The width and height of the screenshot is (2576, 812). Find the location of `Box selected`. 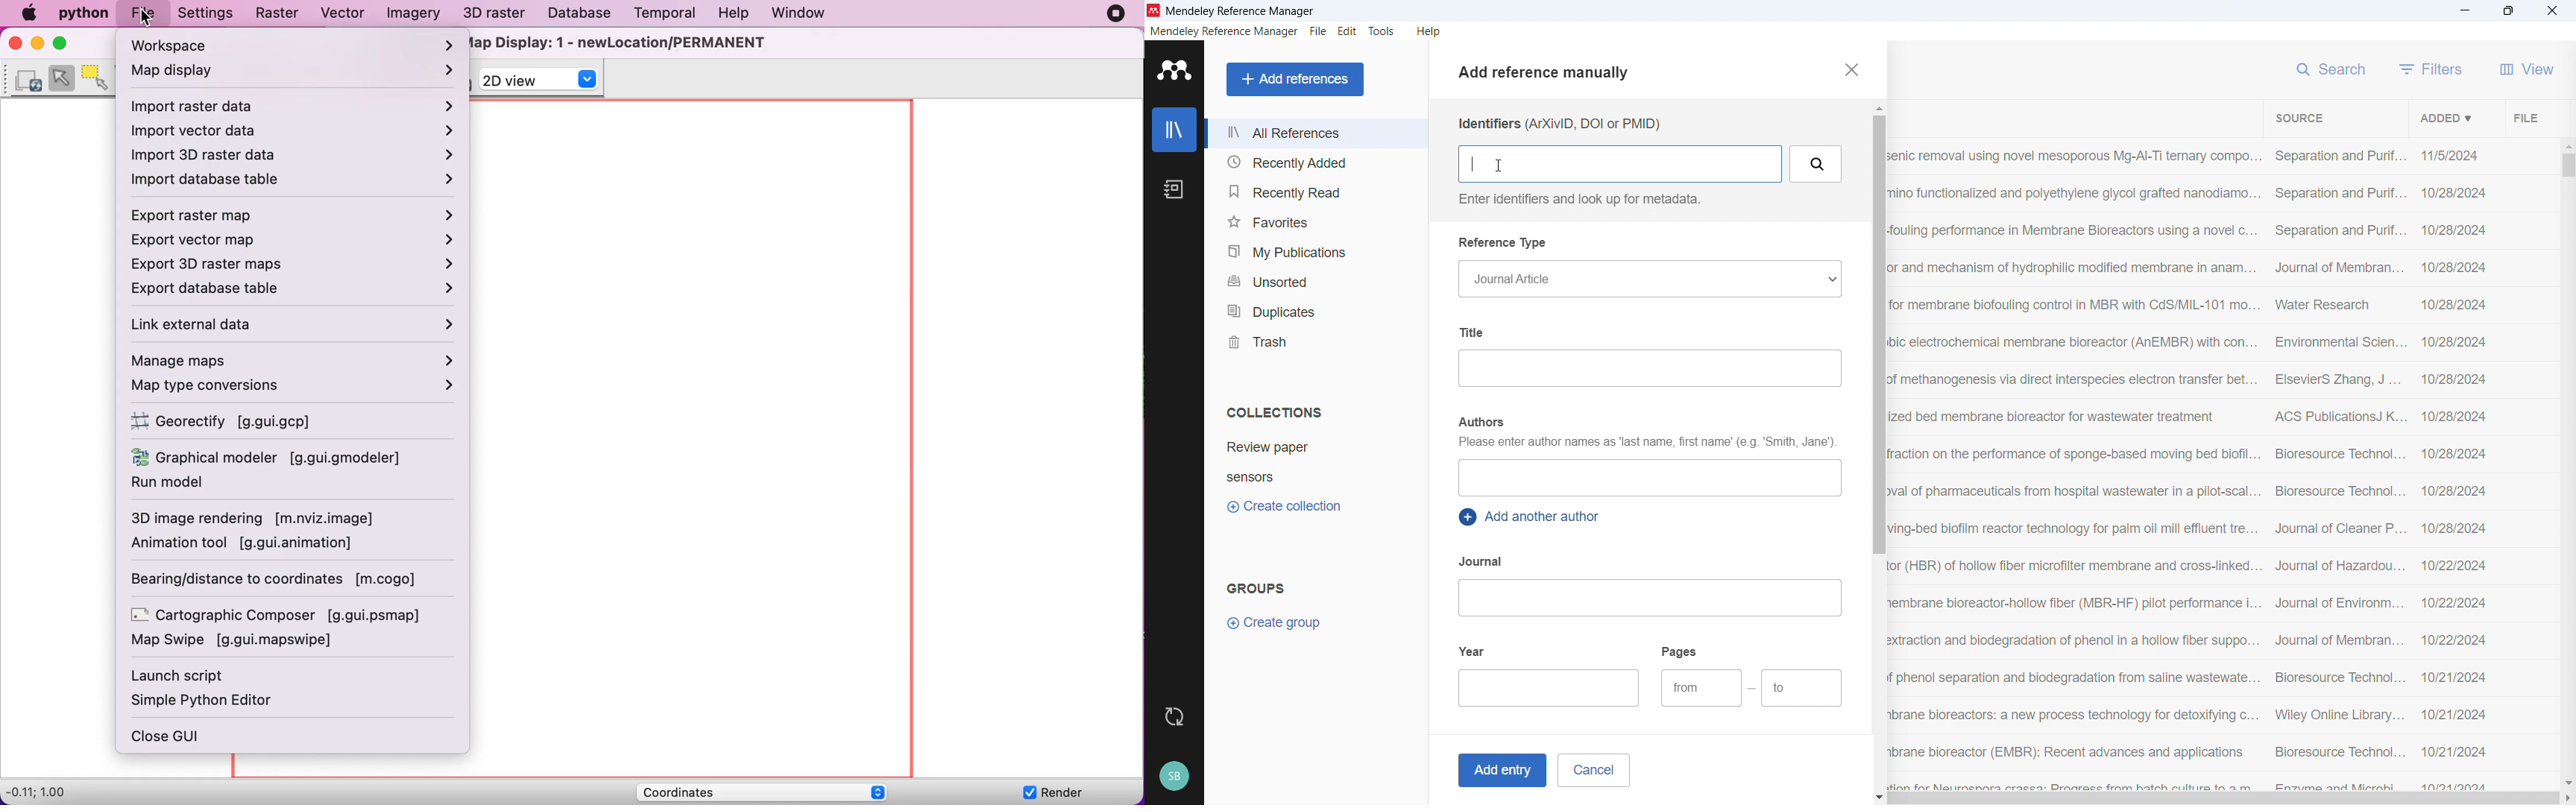

Box selected is located at coordinates (1622, 163).